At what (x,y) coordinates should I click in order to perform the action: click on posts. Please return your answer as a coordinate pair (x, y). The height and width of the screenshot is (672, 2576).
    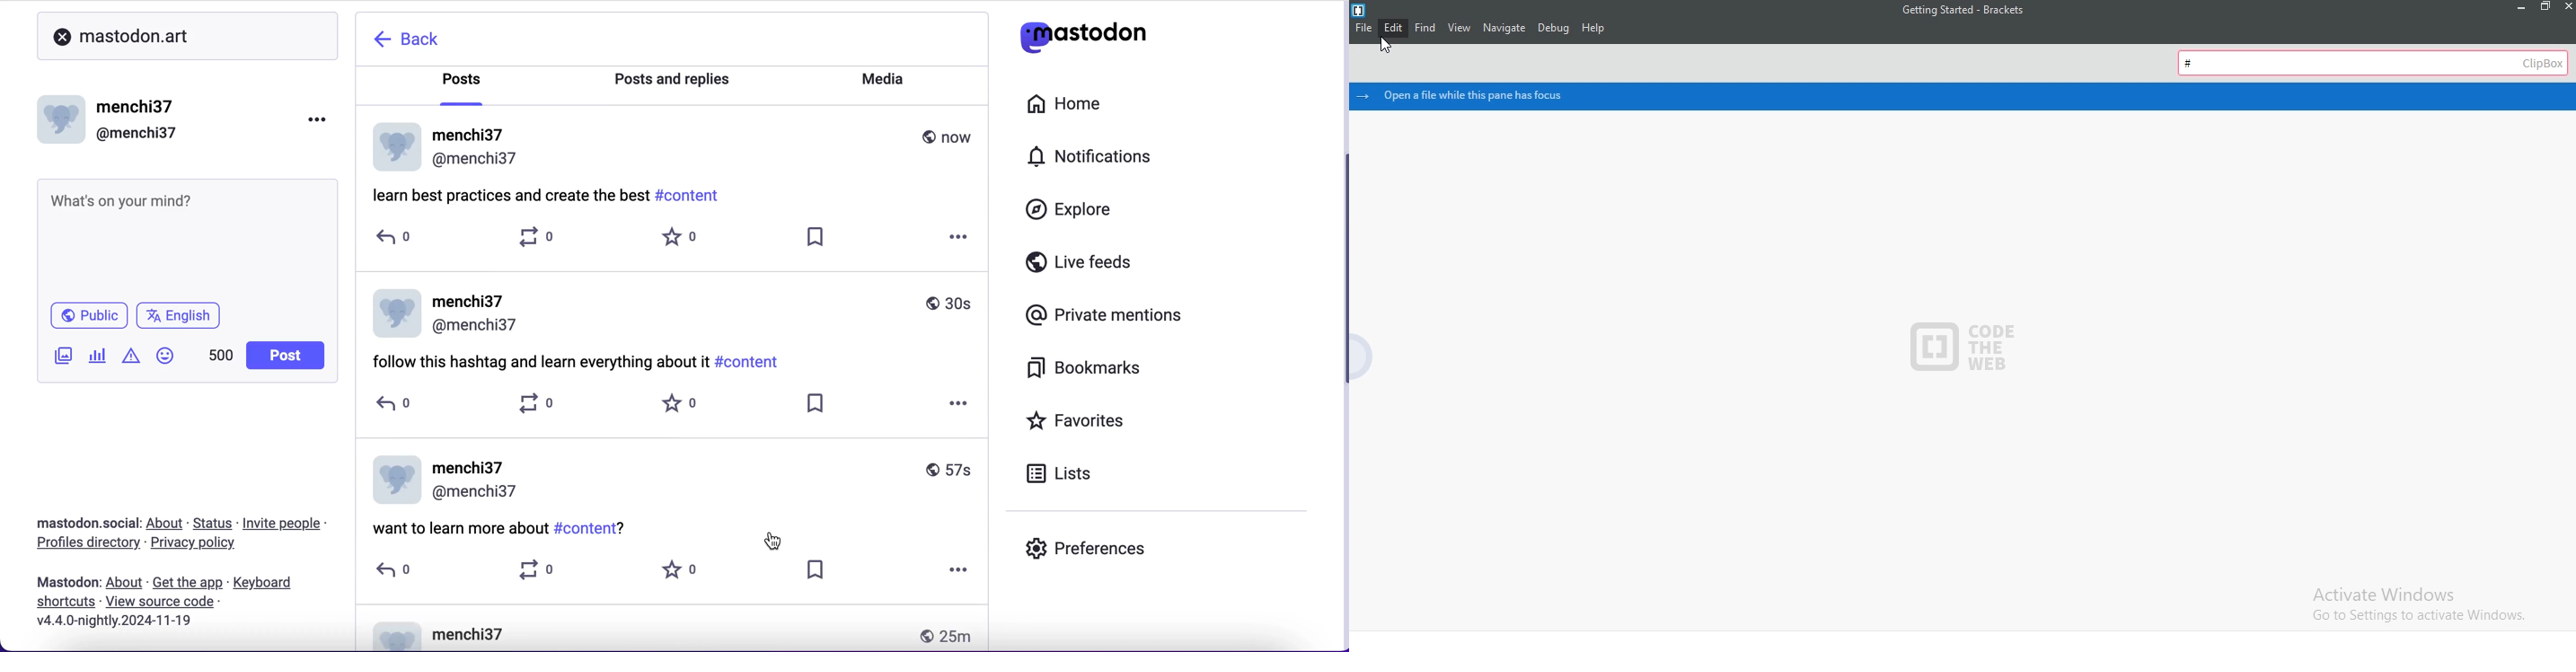
    Looking at the image, I should click on (465, 83).